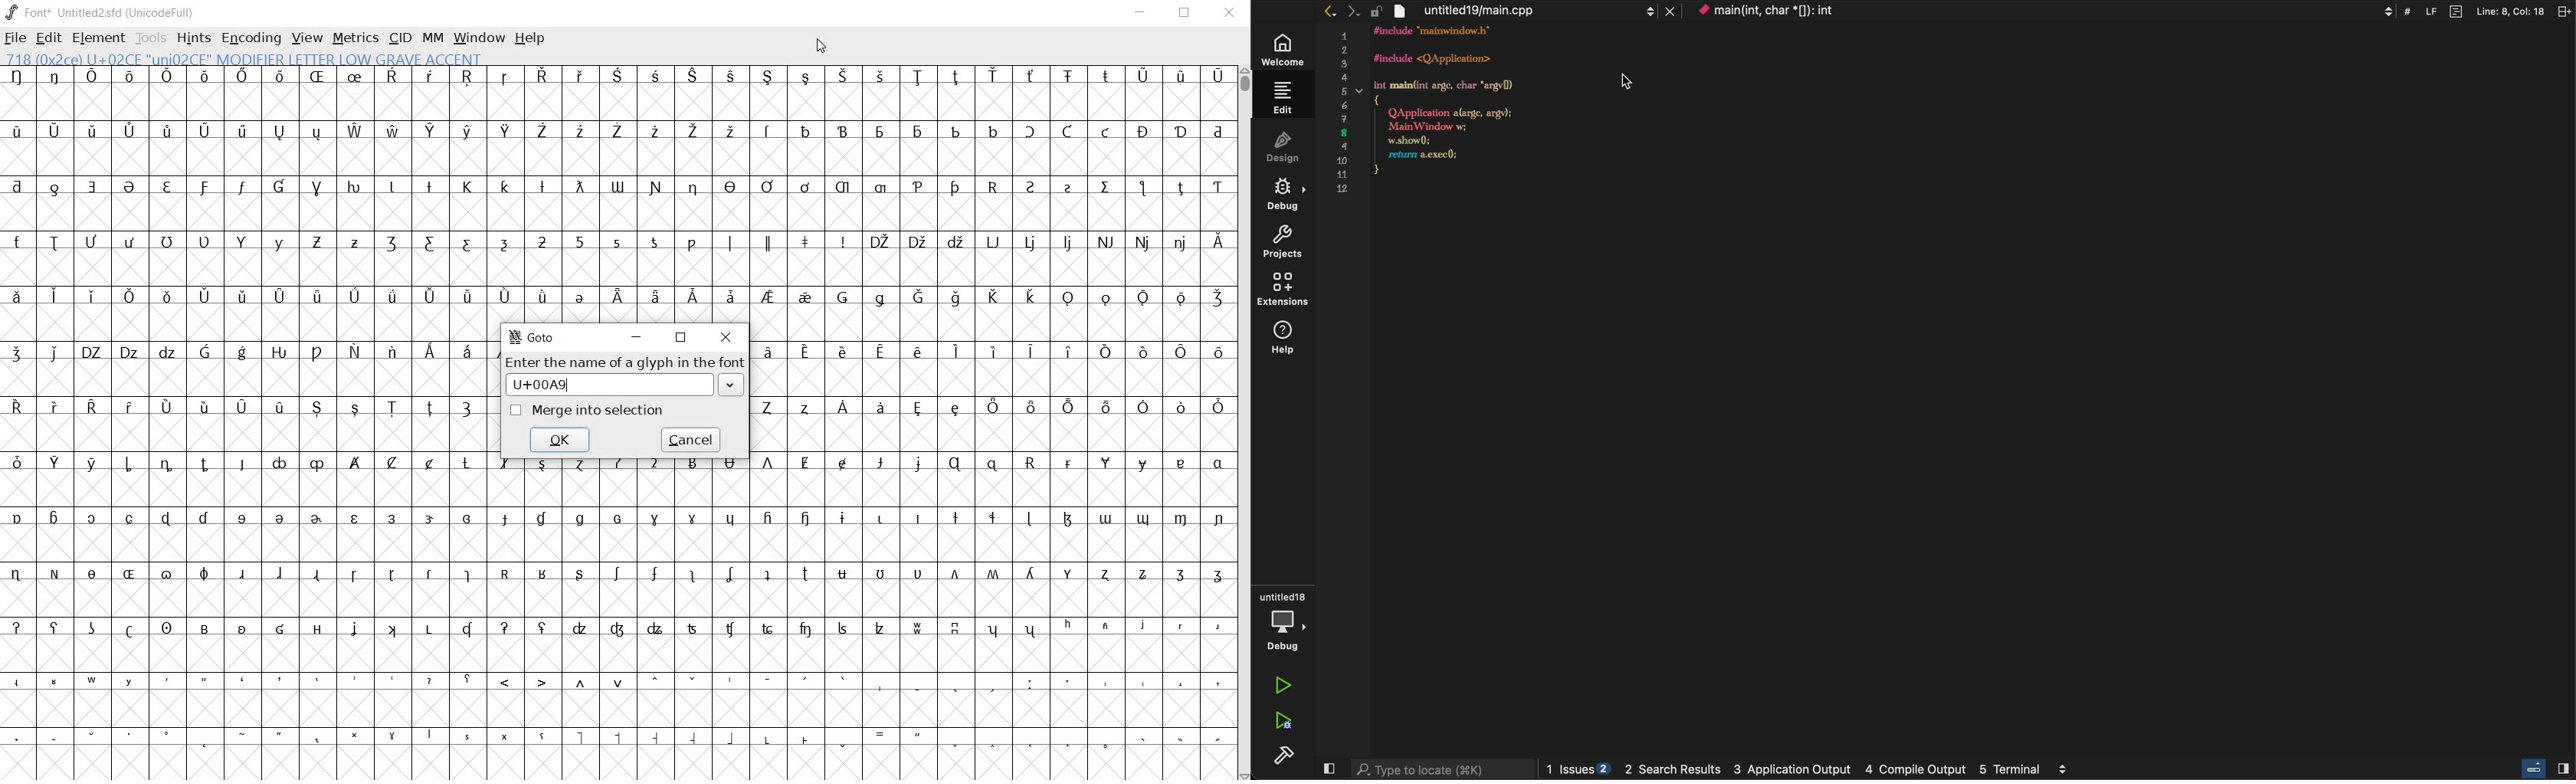 Image resolution: width=2576 pixels, height=784 pixels. What do you see at coordinates (477, 38) in the screenshot?
I see `window` at bounding box center [477, 38].